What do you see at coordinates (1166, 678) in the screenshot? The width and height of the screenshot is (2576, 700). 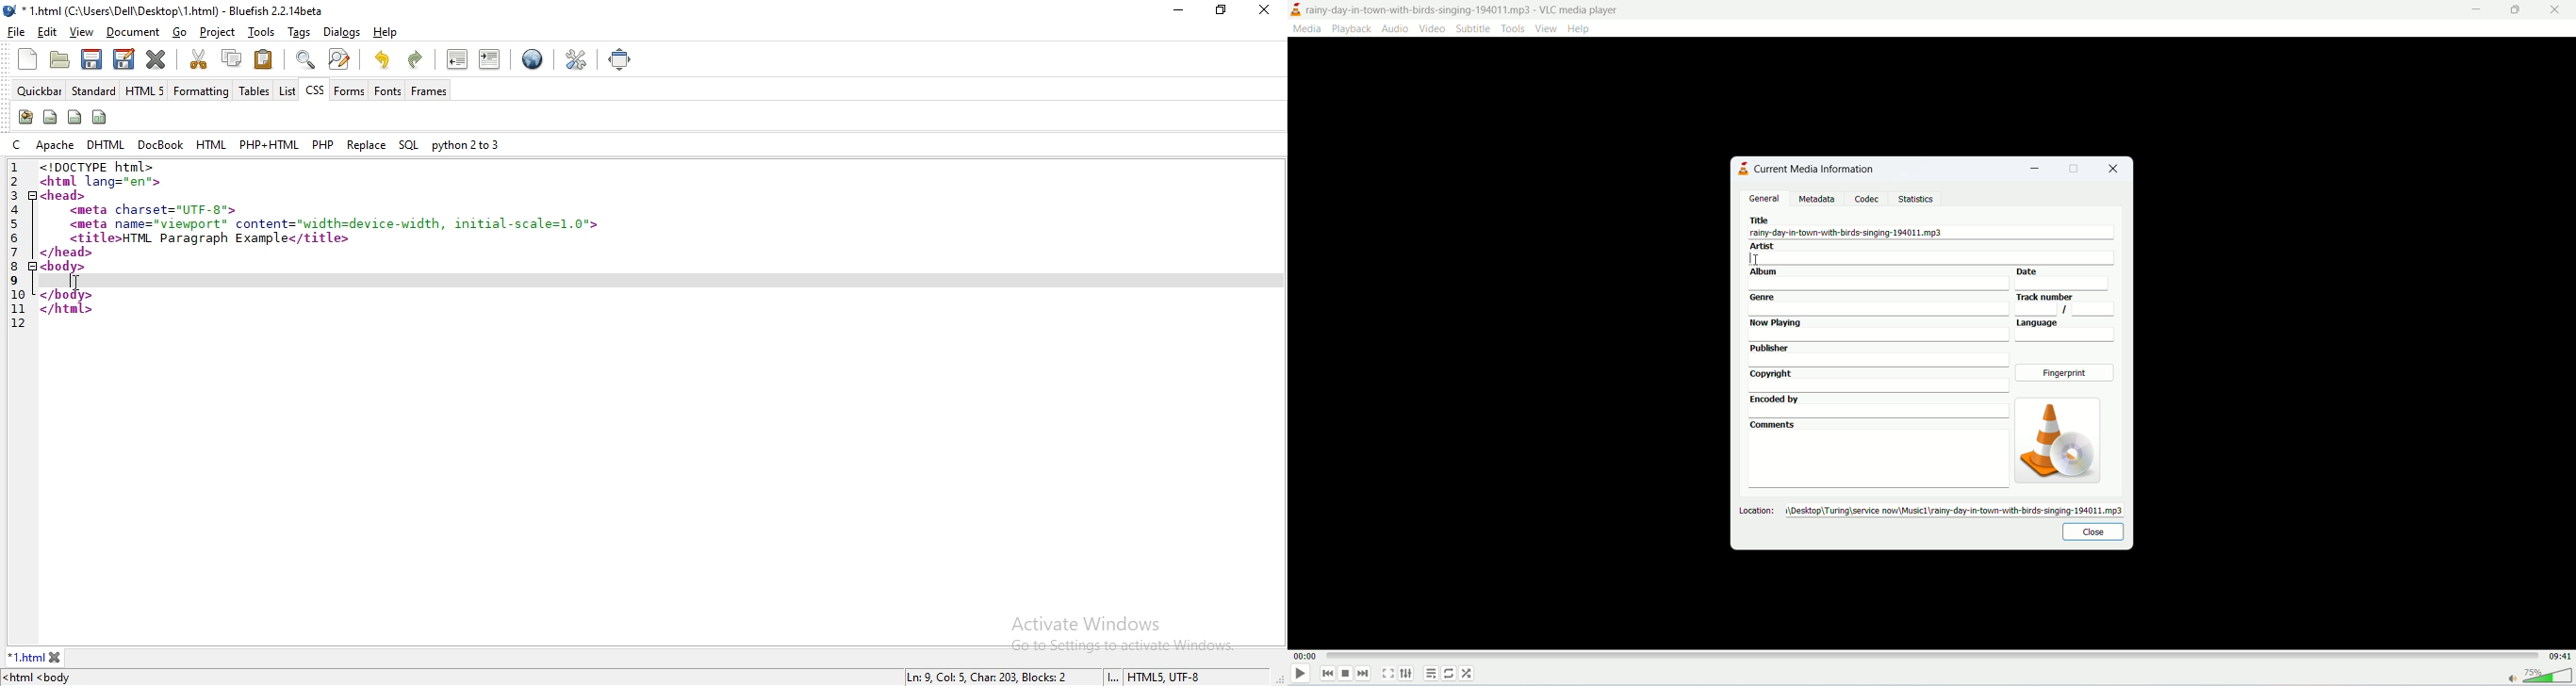 I see `HTML5, UTF-8` at bounding box center [1166, 678].